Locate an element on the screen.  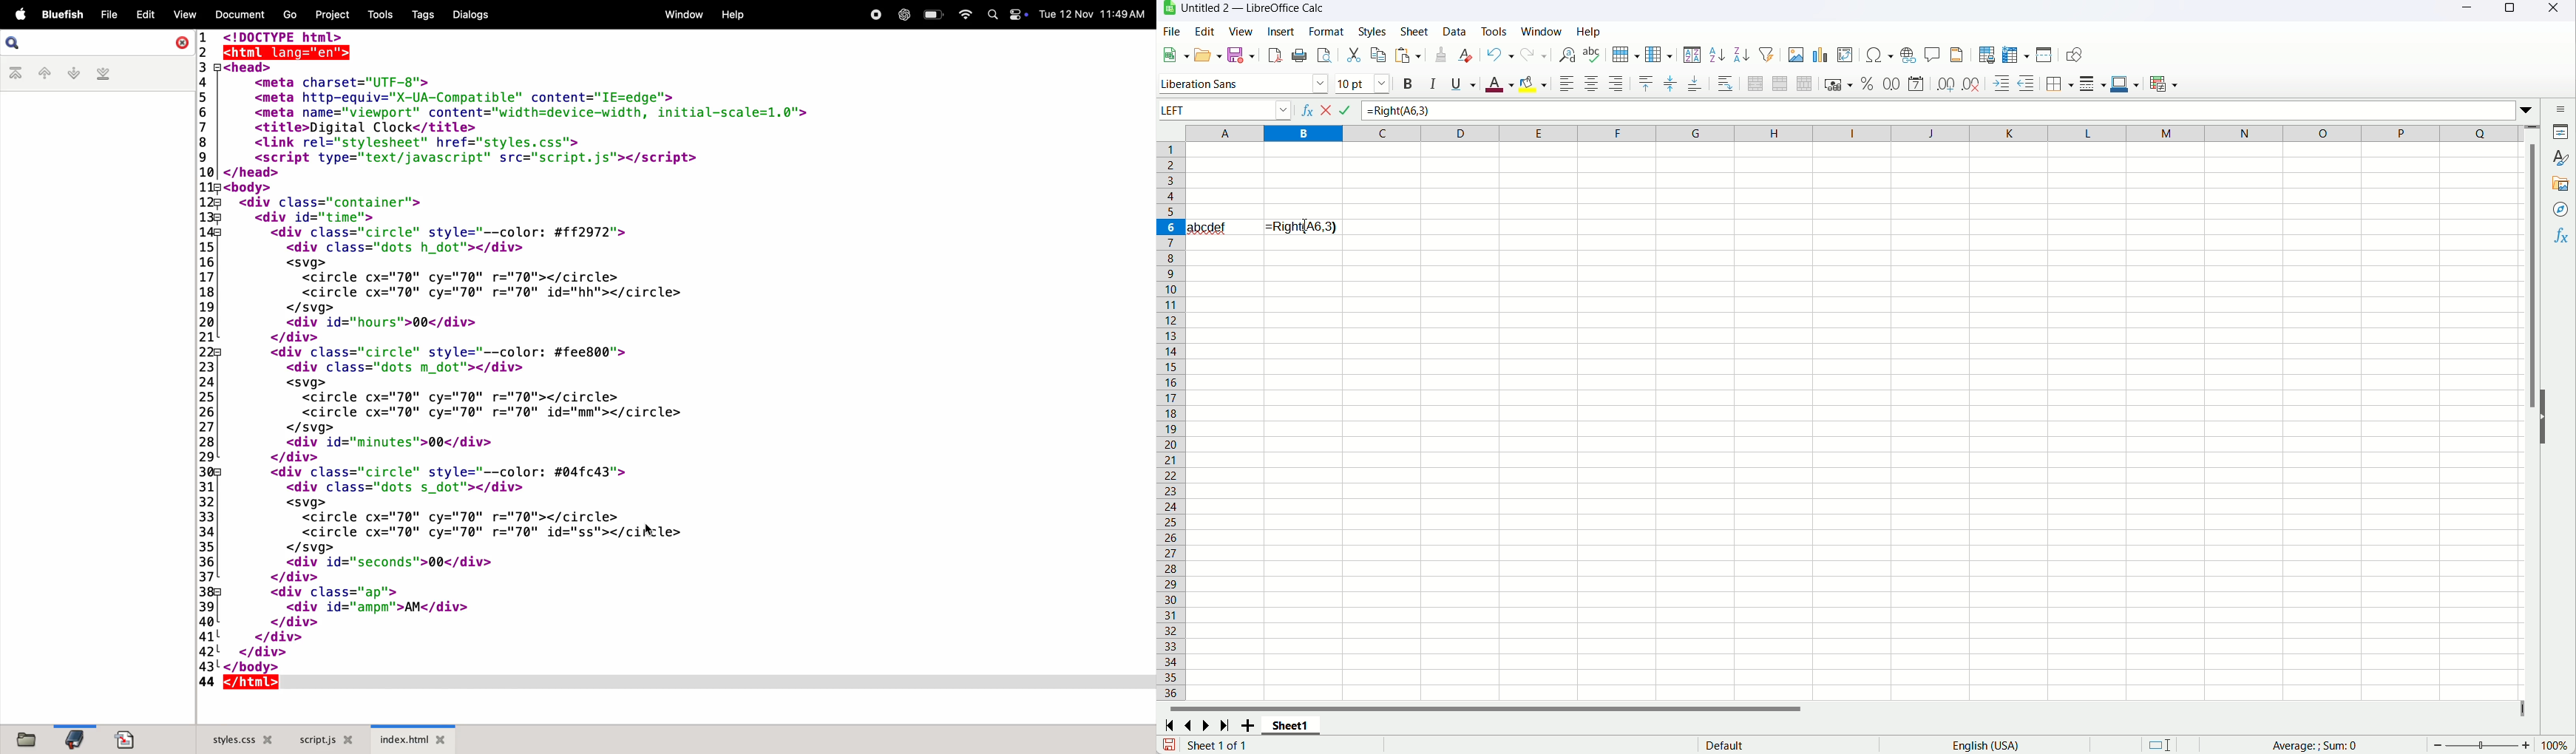
tags is located at coordinates (425, 14).